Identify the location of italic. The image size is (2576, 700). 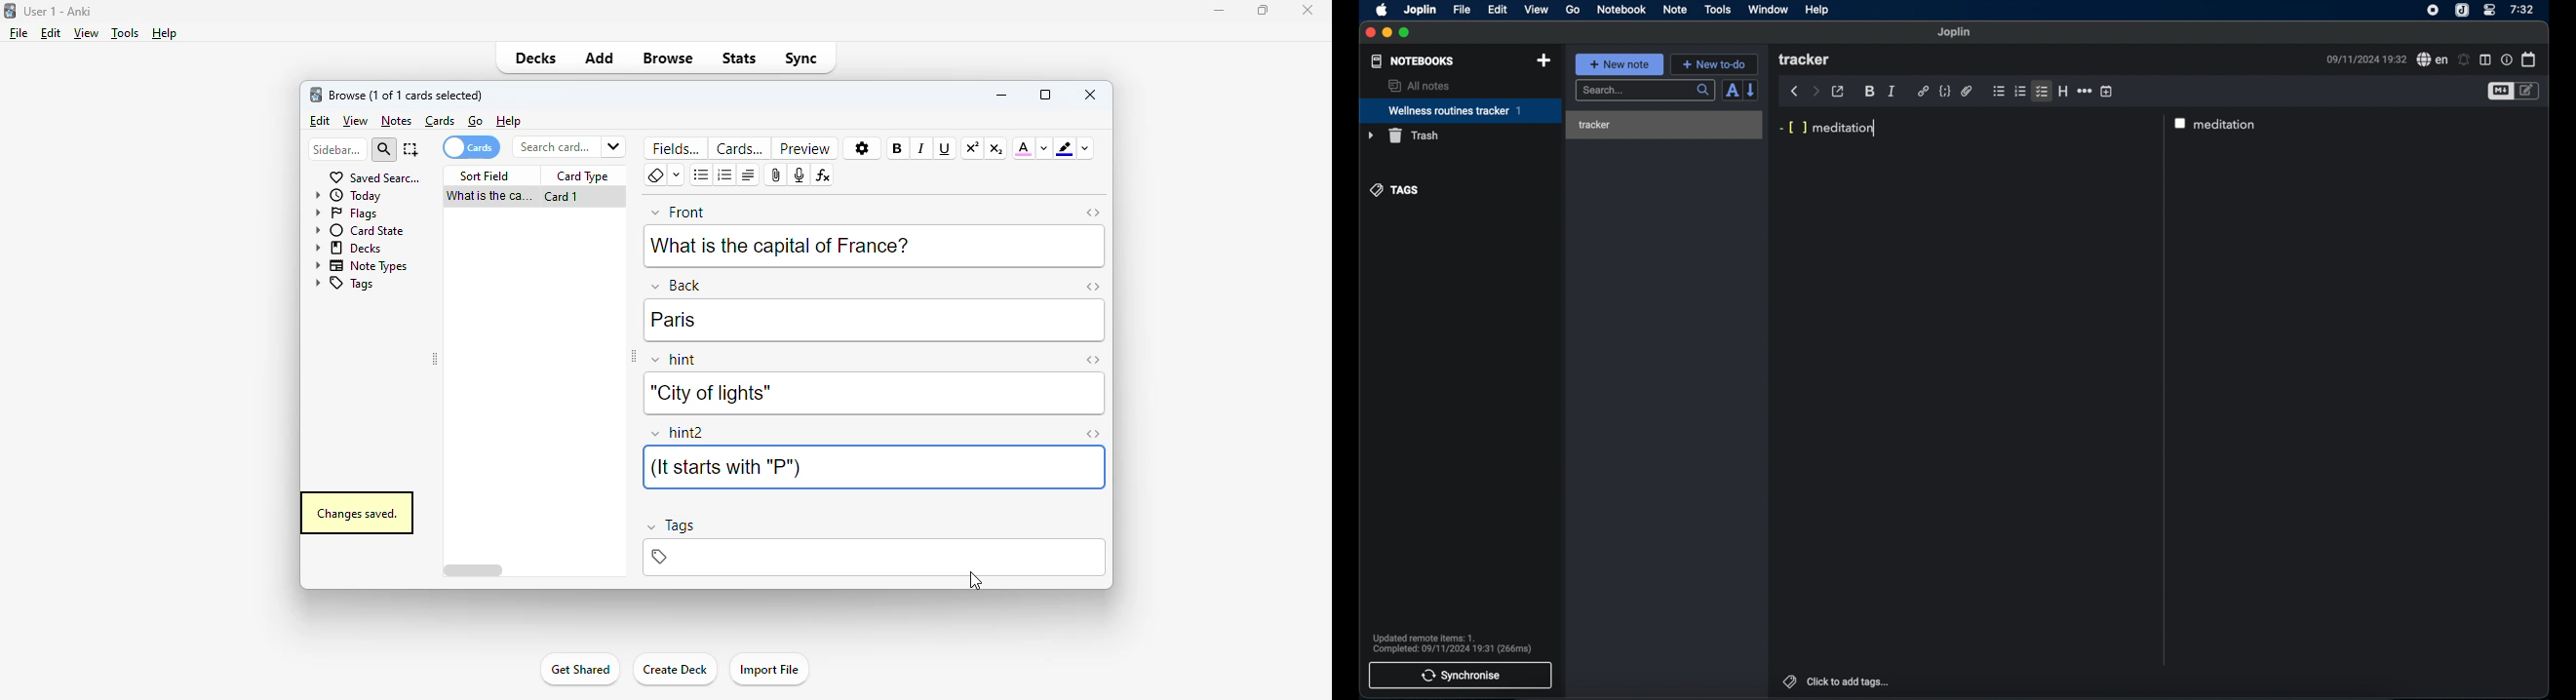
(1892, 91).